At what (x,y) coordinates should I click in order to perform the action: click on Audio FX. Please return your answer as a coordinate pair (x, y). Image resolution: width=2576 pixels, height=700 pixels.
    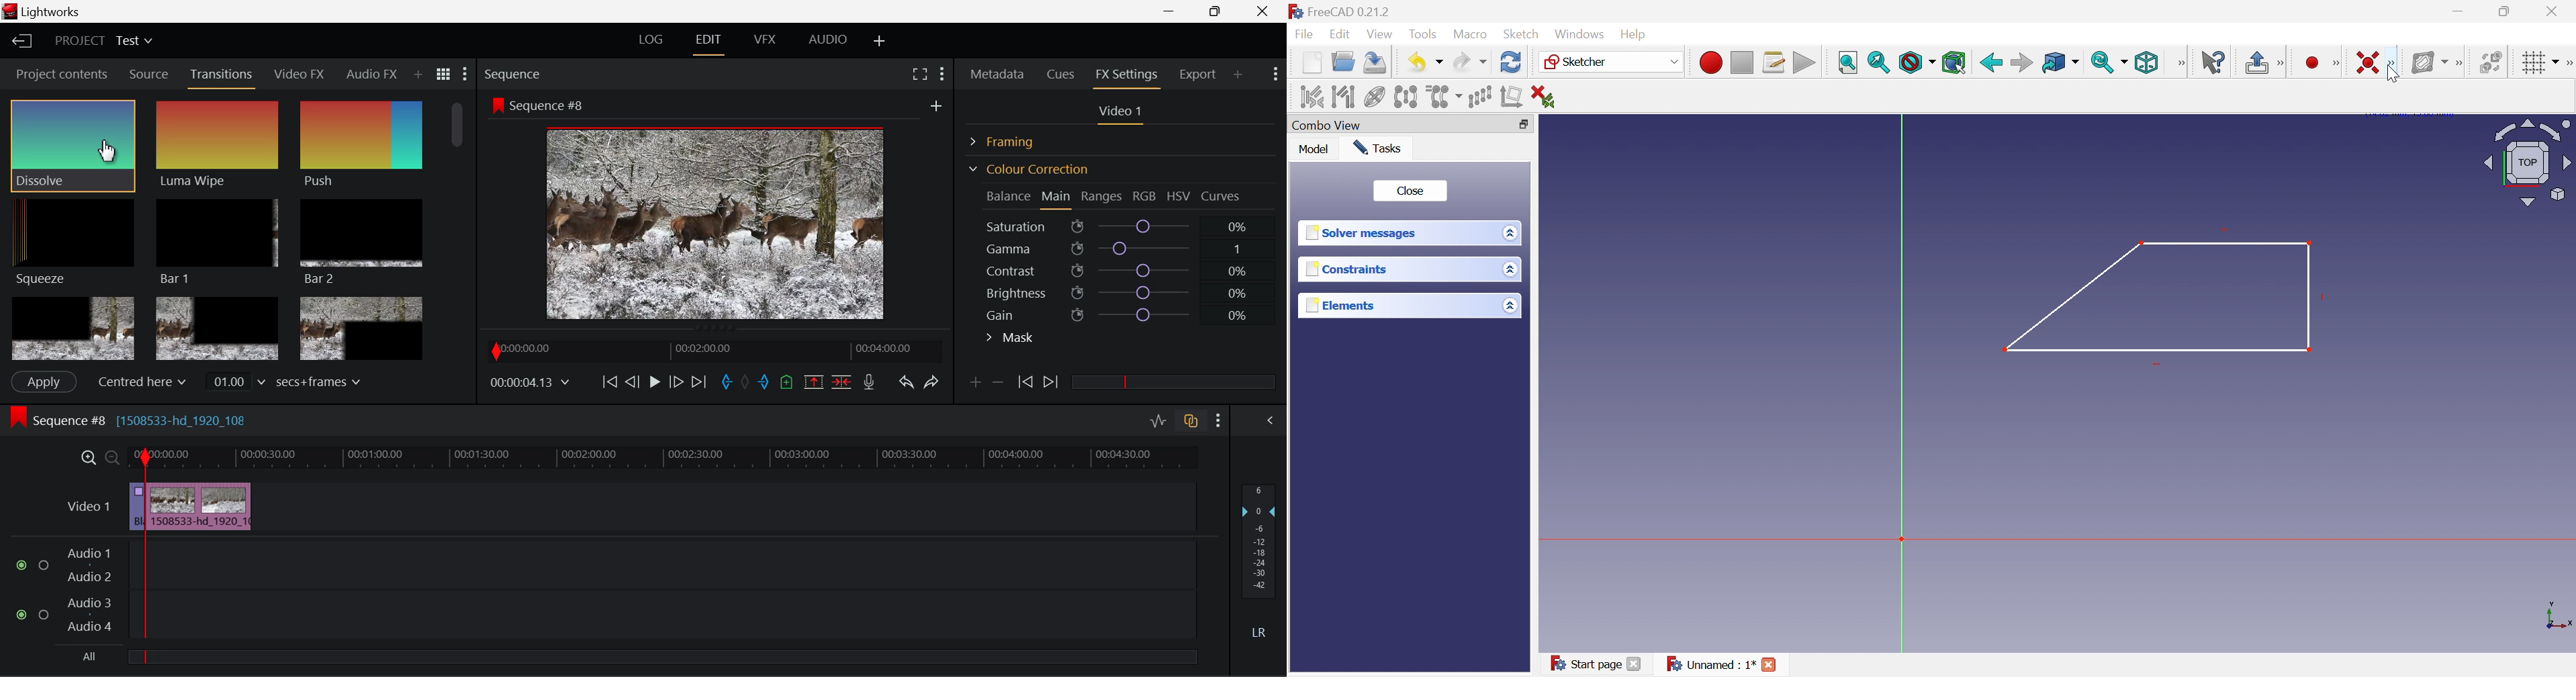
    Looking at the image, I should click on (367, 74).